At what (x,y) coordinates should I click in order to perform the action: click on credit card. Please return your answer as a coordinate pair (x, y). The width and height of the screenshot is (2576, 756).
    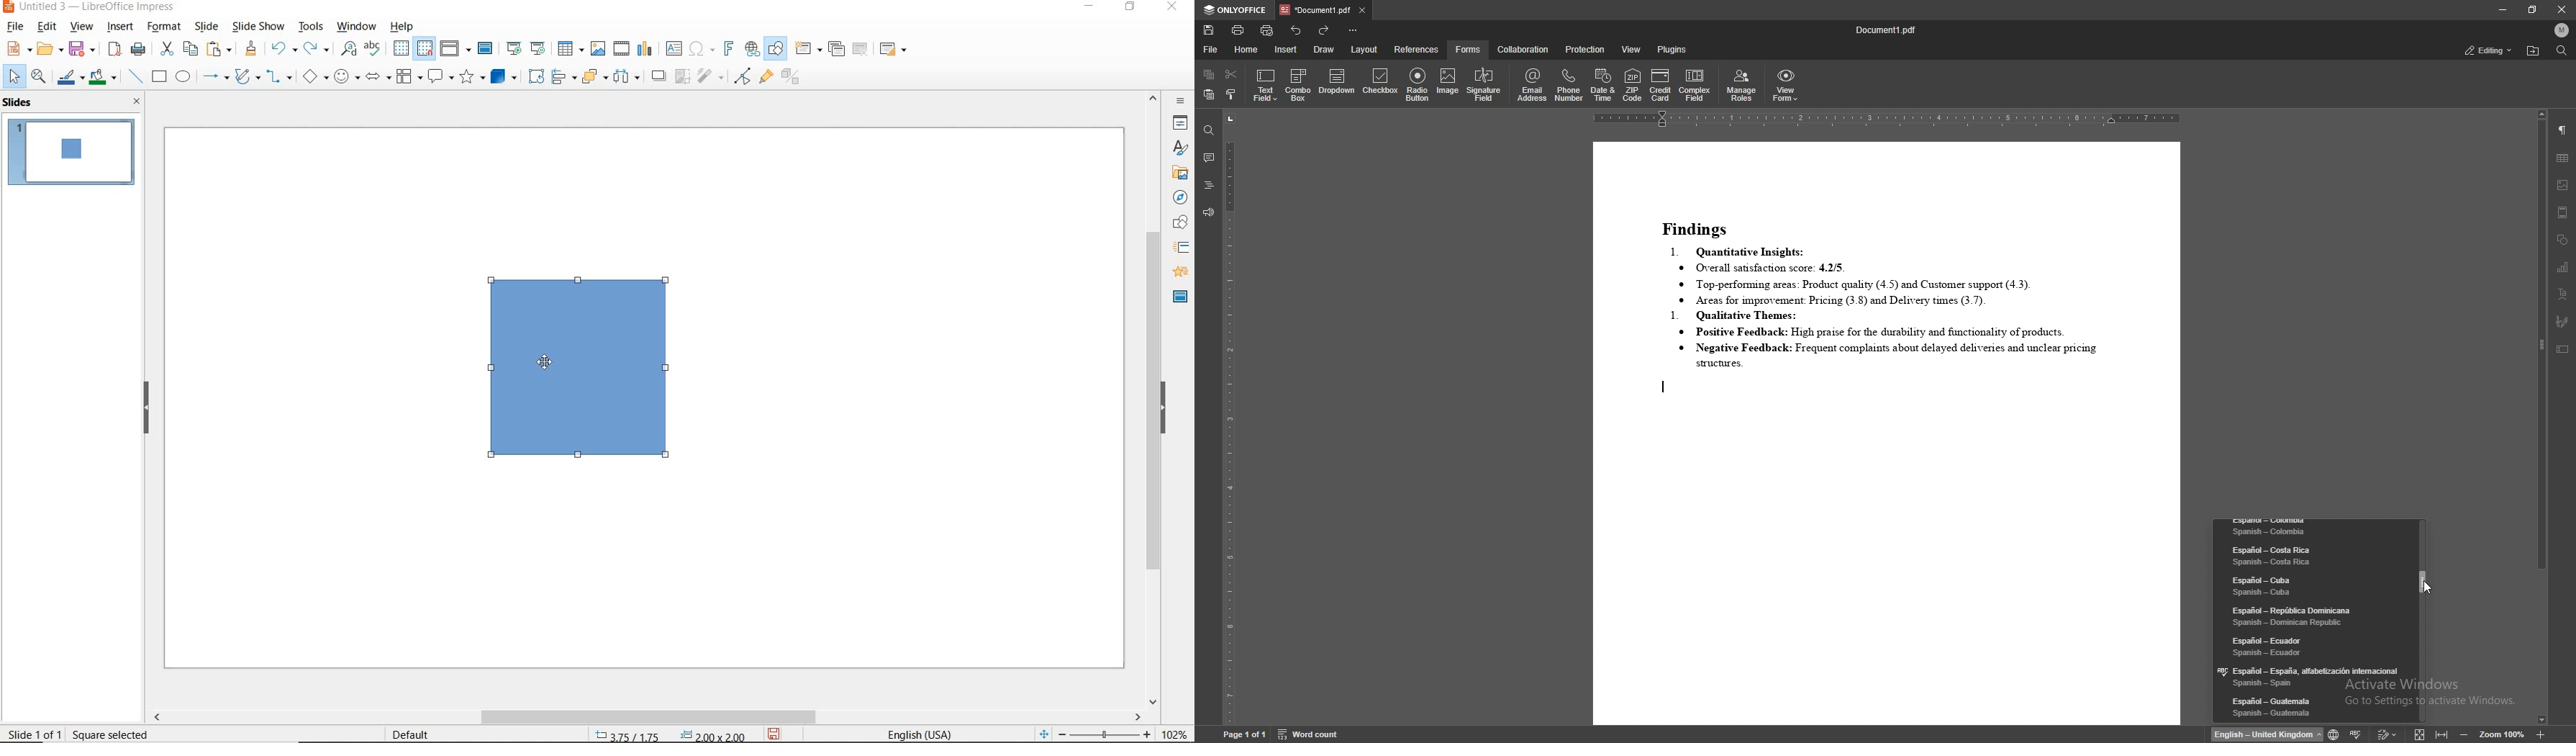
    Looking at the image, I should click on (1661, 84).